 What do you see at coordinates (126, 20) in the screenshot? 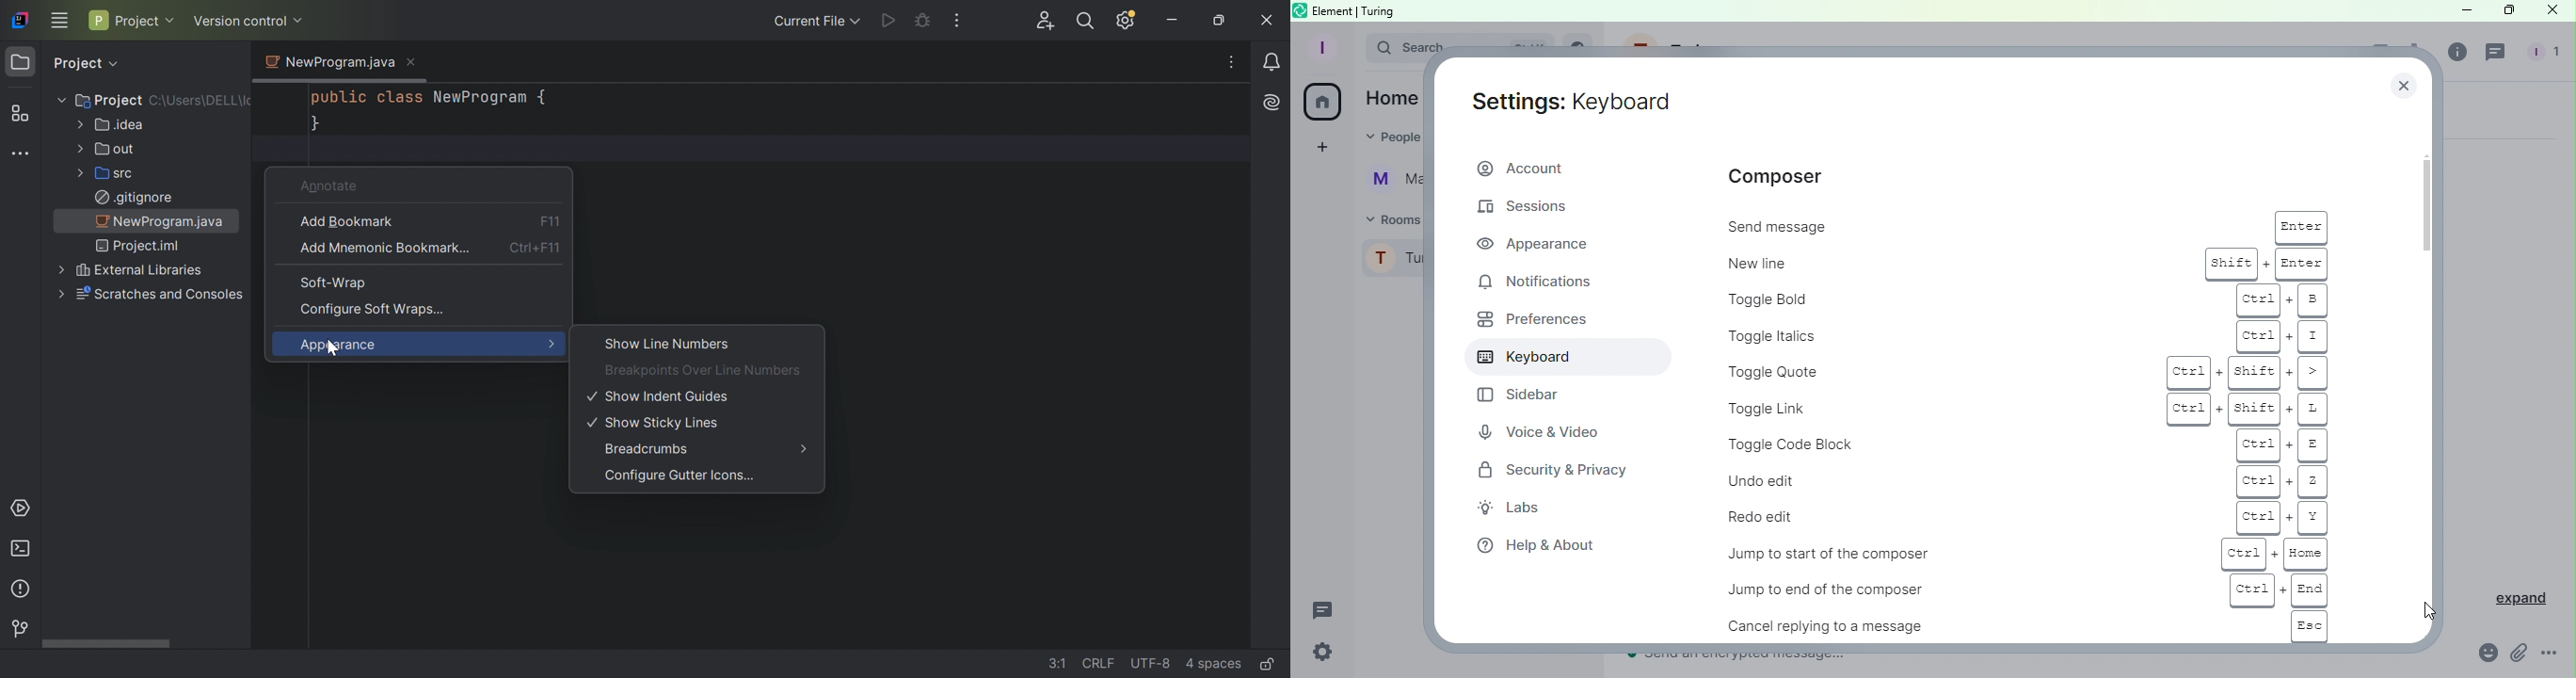
I see `Project` at bounding box center [126, 20].